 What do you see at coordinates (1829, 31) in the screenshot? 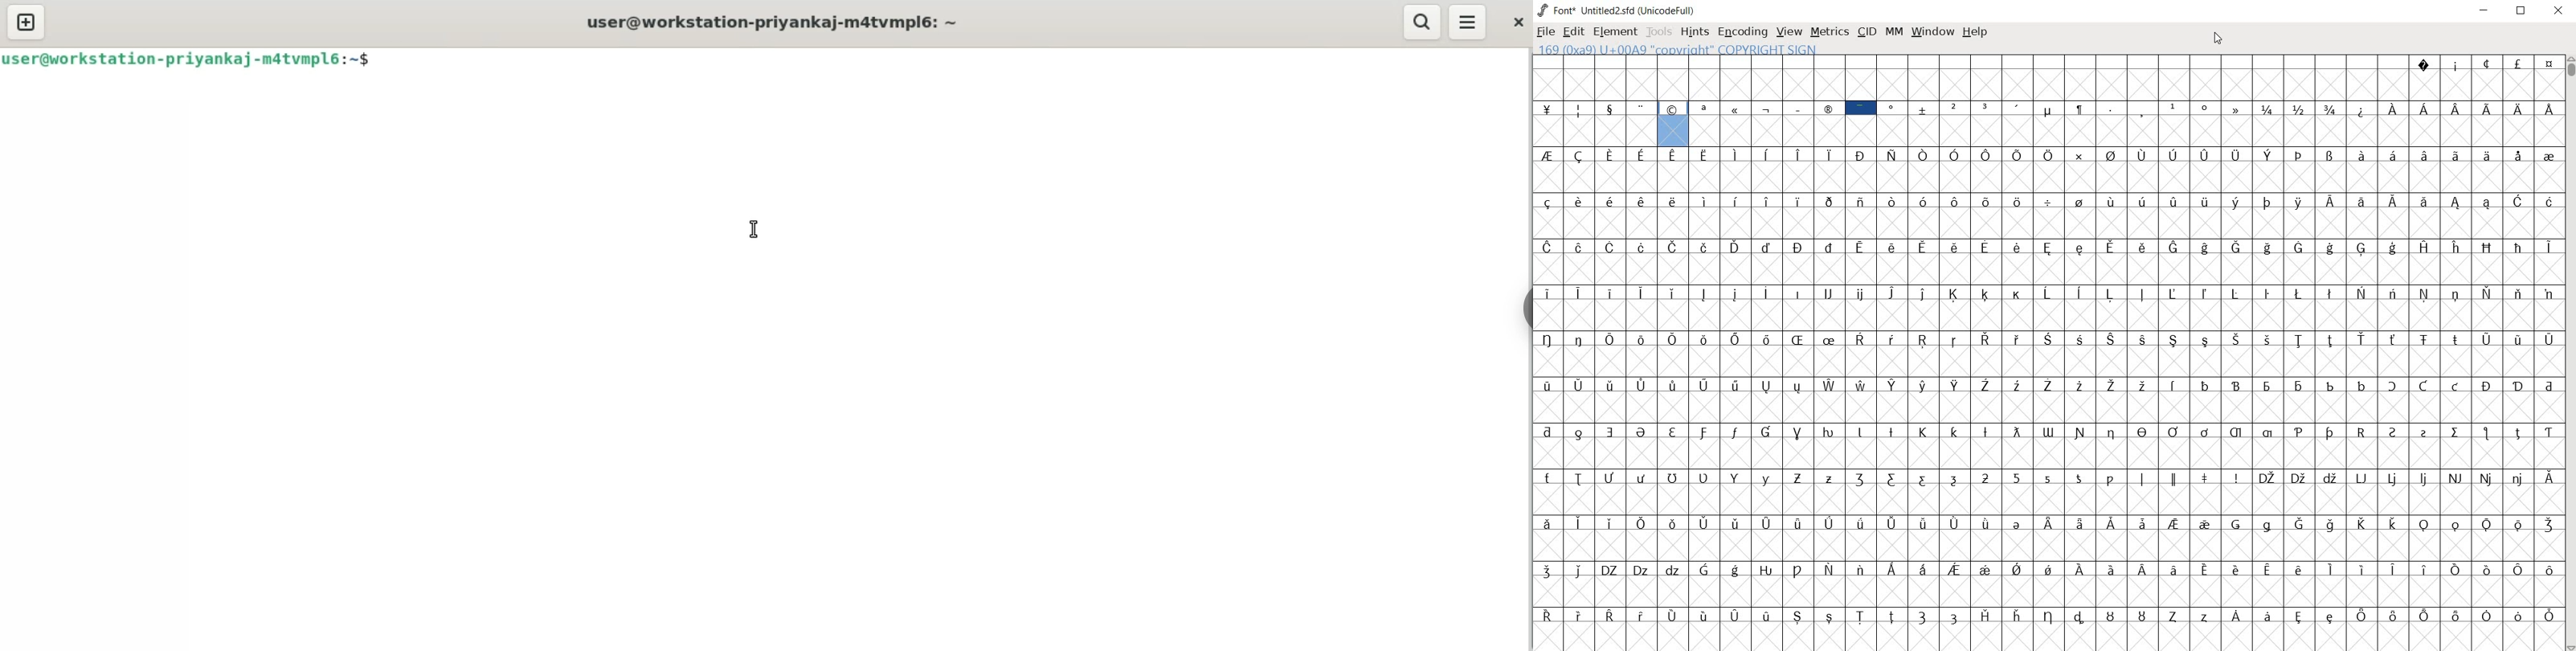
I see `metrics` at bounding box center [1829, 31].